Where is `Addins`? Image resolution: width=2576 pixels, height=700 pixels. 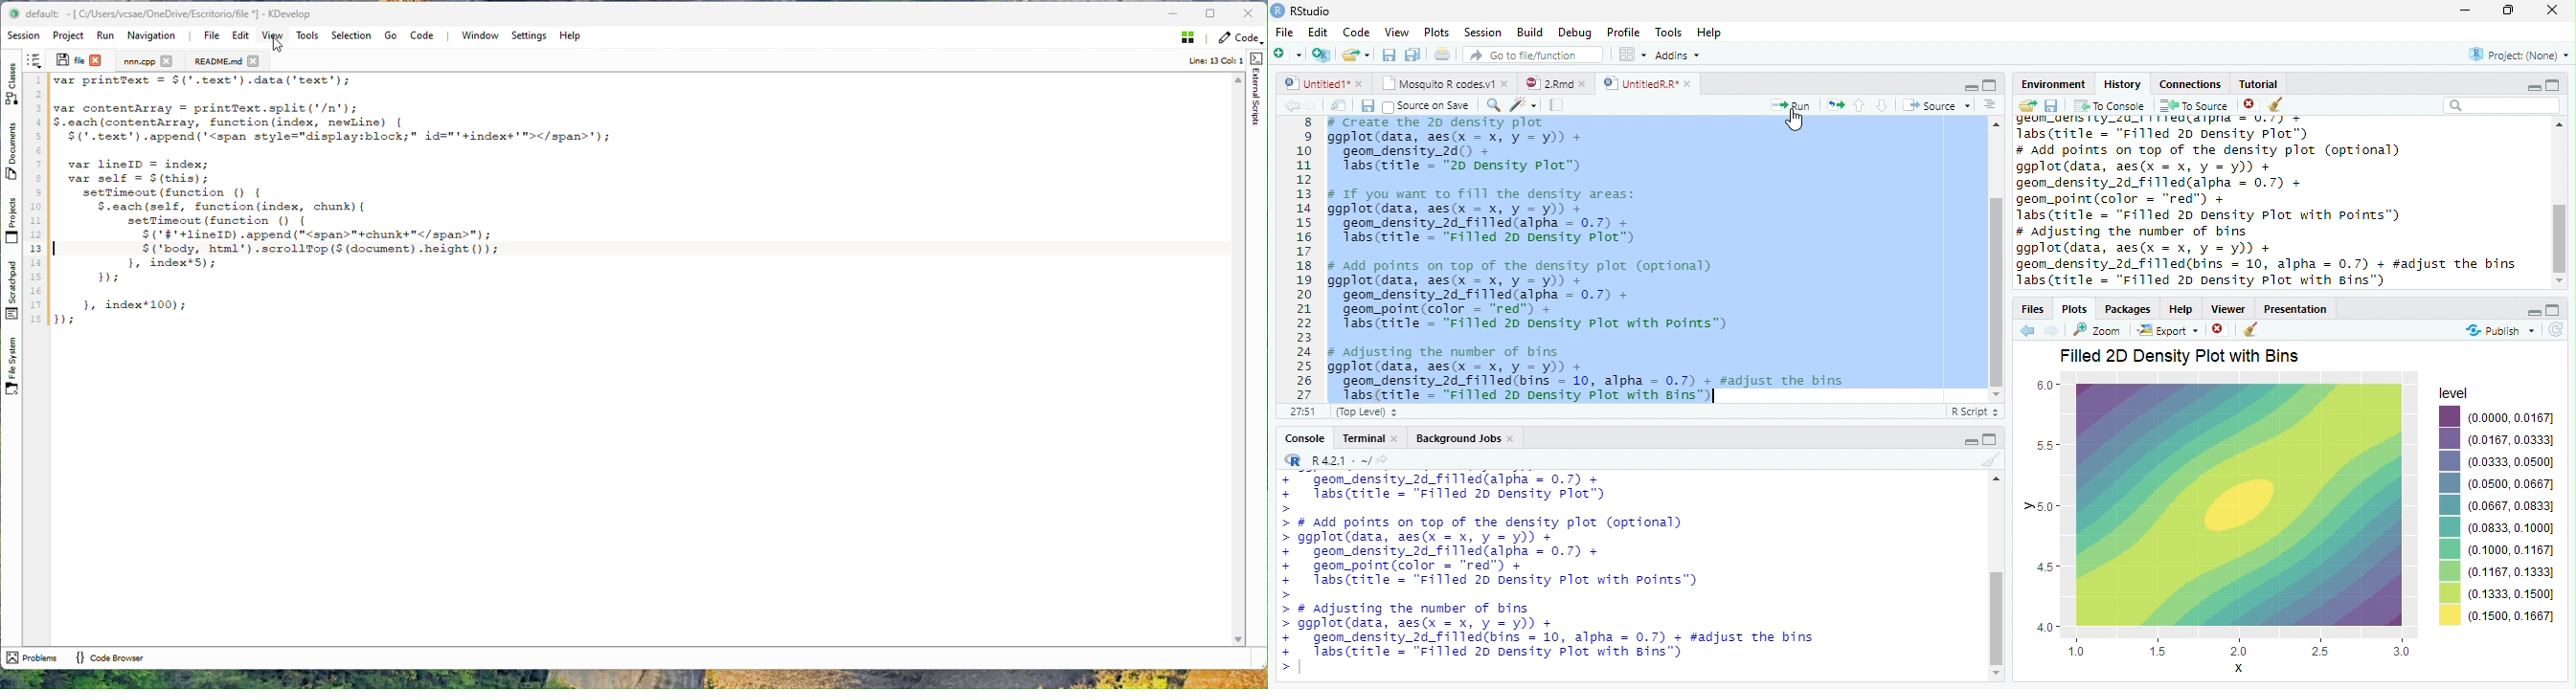 Addins is located at coordinates (1677, 55).